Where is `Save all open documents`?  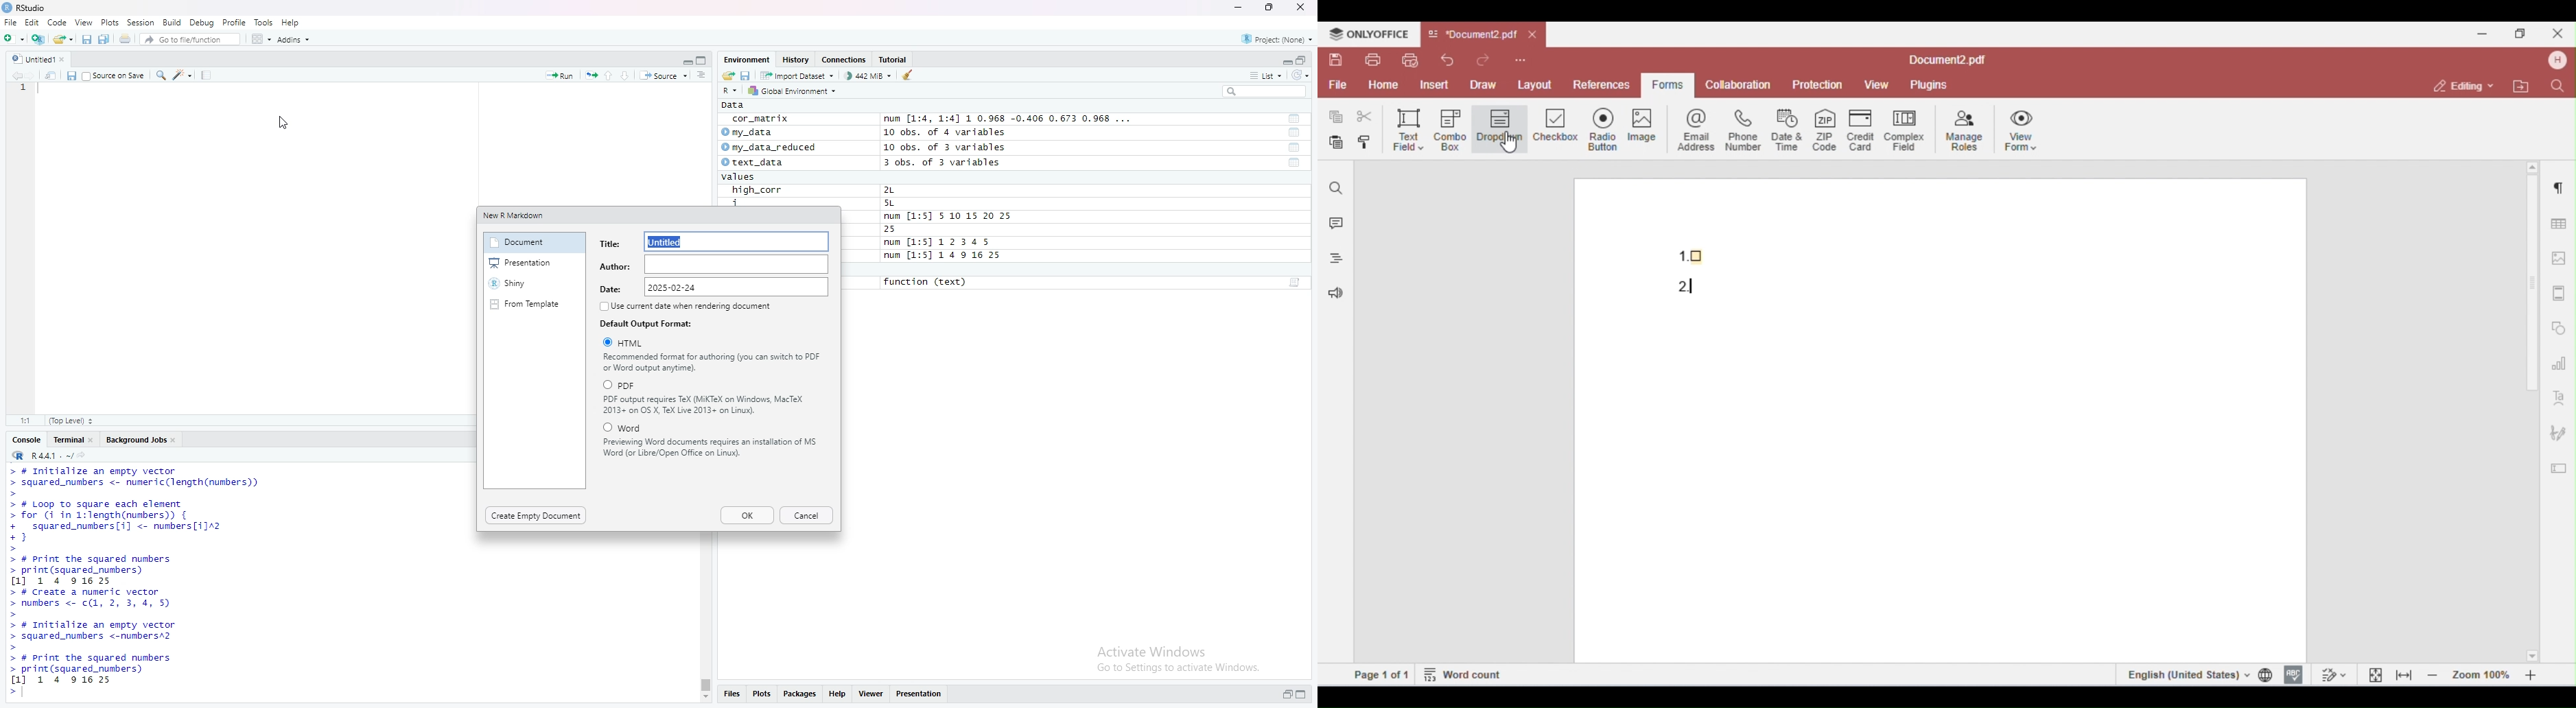
Save all open documents is located at coordinates (105, 38).